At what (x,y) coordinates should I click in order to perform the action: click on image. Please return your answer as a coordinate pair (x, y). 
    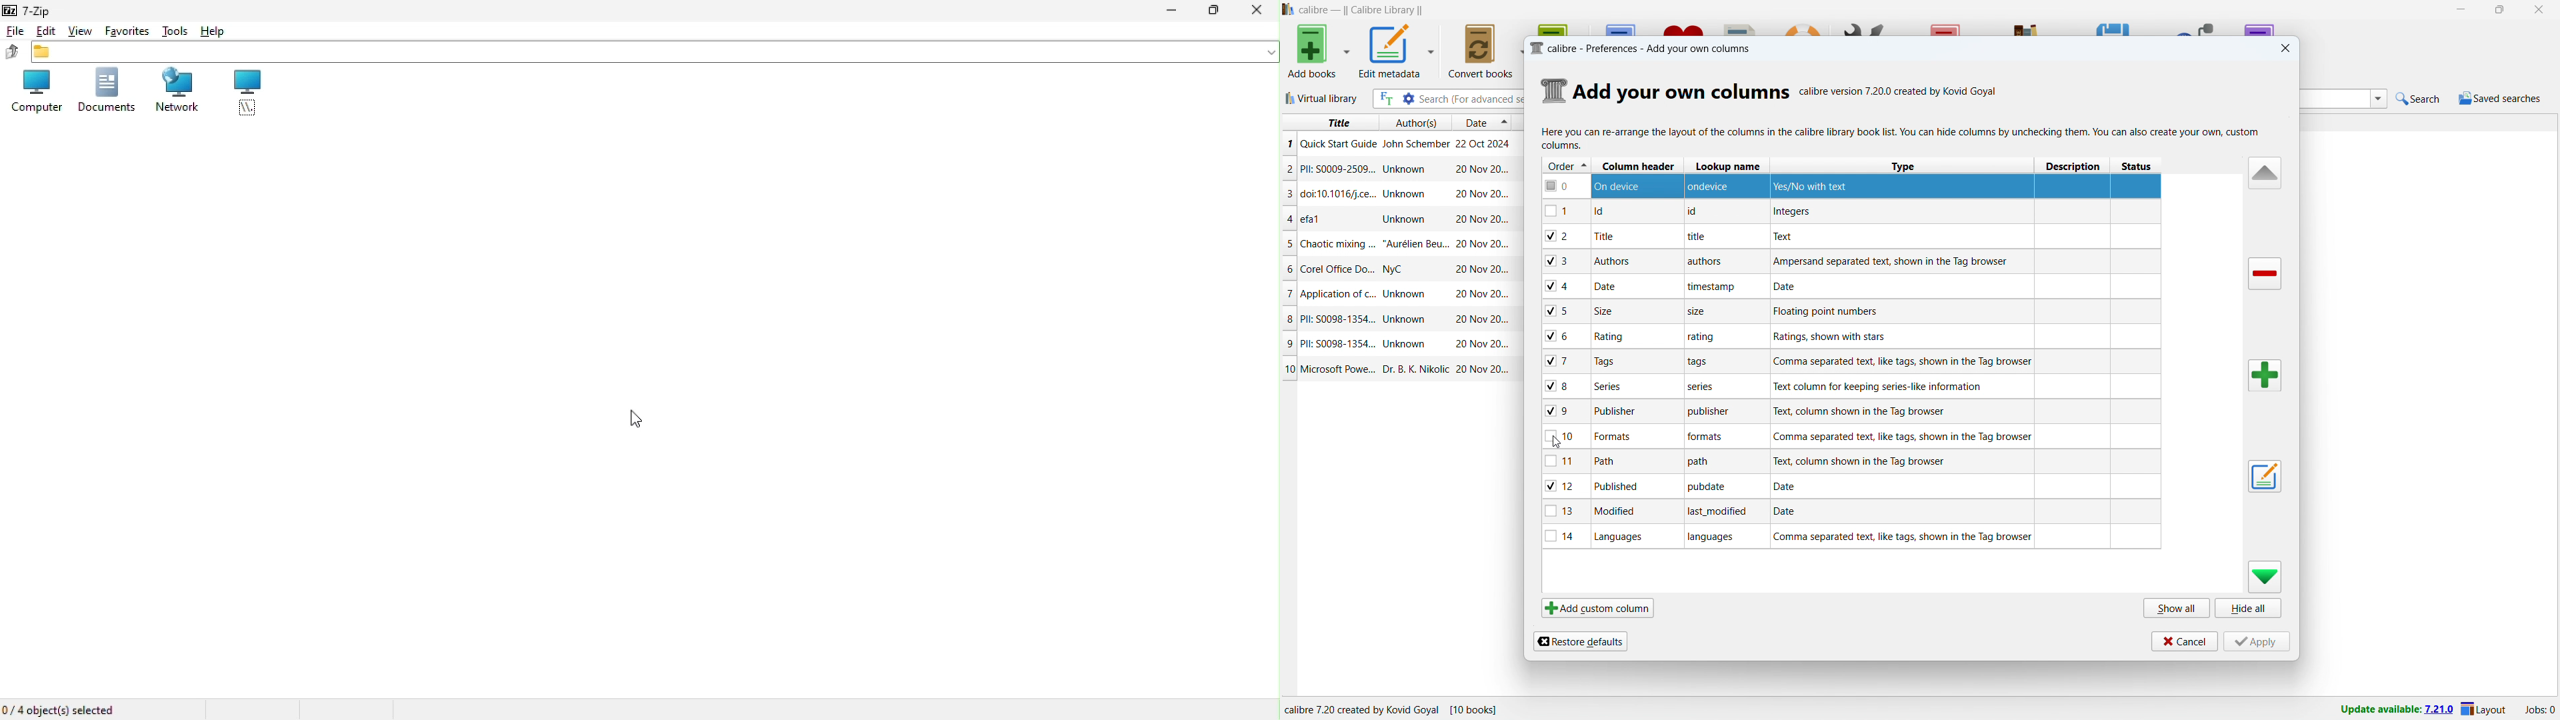
    Looking at the image, I should click on (1552, 89).